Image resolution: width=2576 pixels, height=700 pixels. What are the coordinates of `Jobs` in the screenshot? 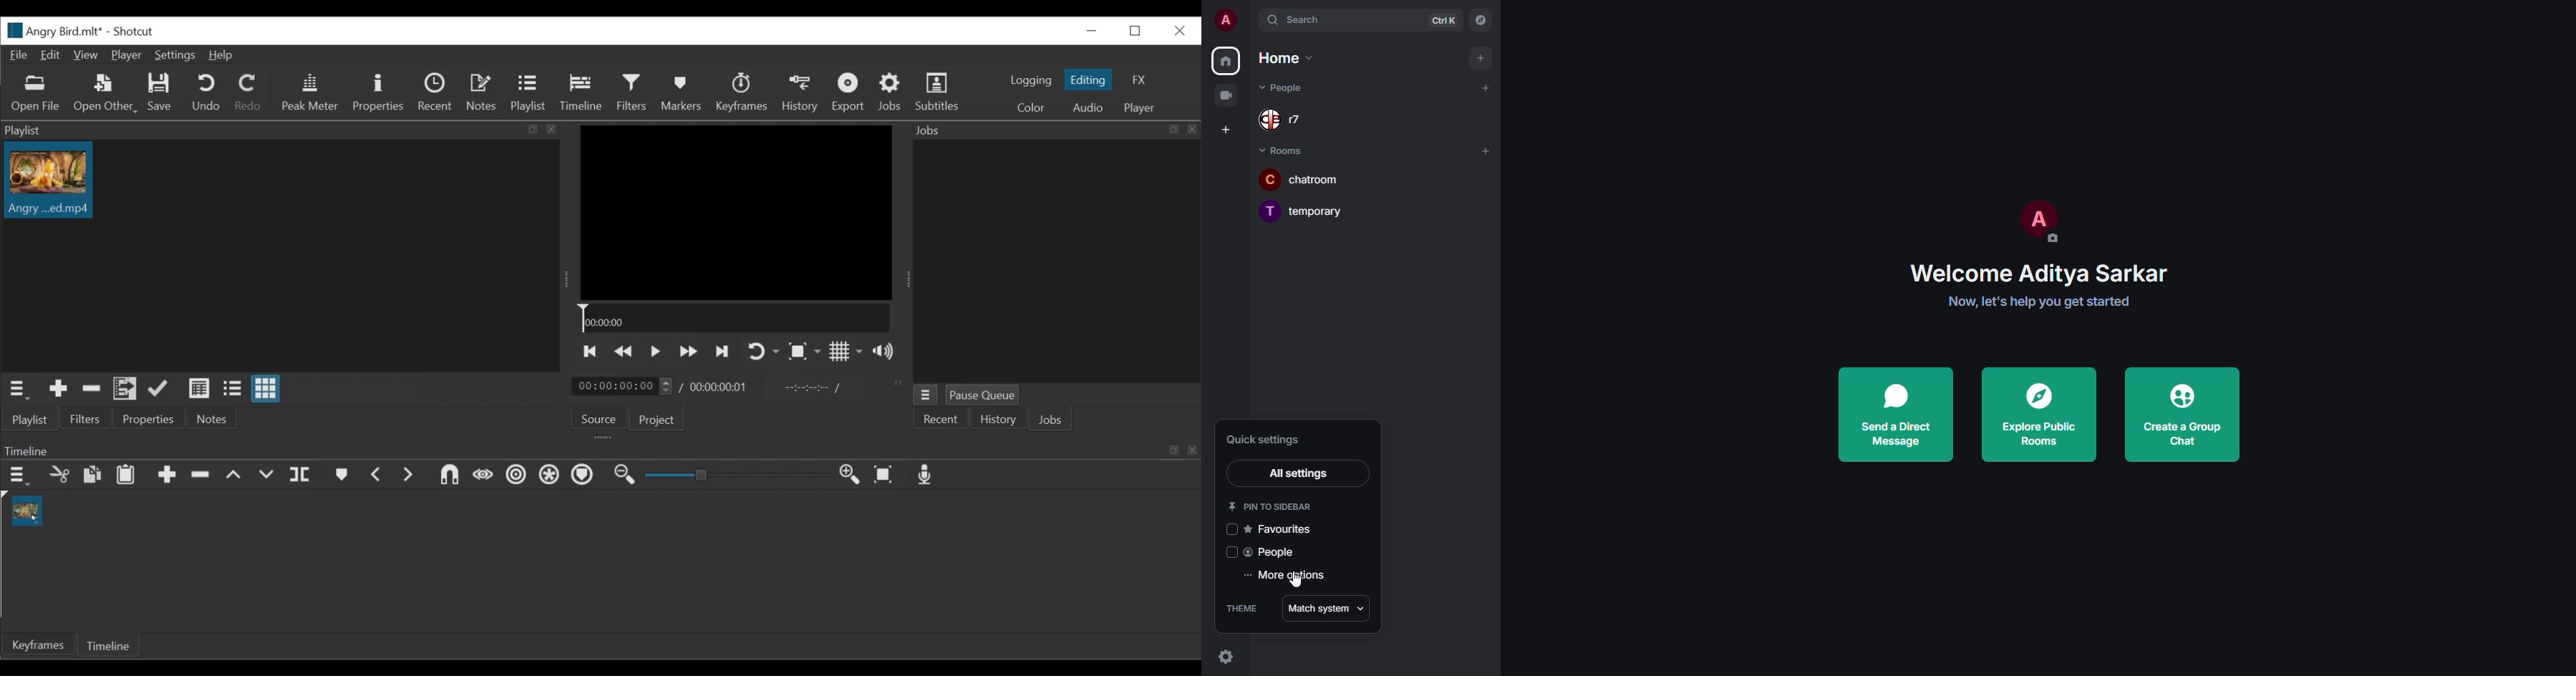 It's located at (1050, 419).